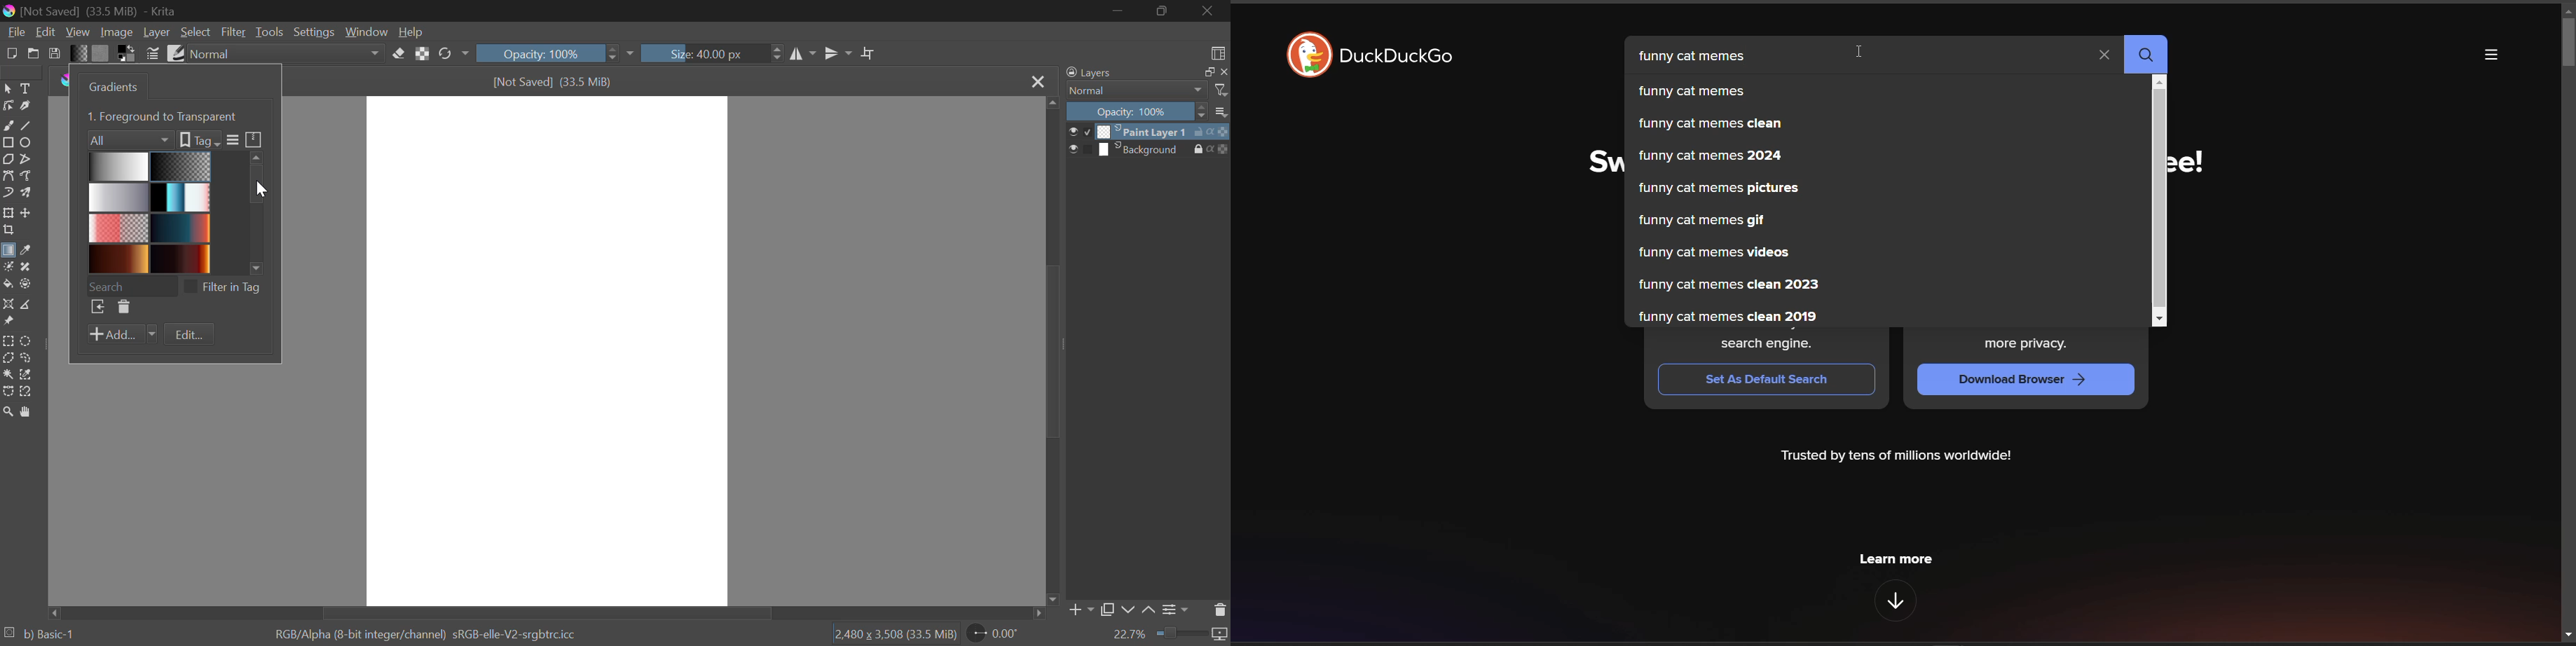 The height and width of the screenshot is (672, 2576). Describe the element at coordinates (313, 32) in the screenshot. I see `Settings` at that location.